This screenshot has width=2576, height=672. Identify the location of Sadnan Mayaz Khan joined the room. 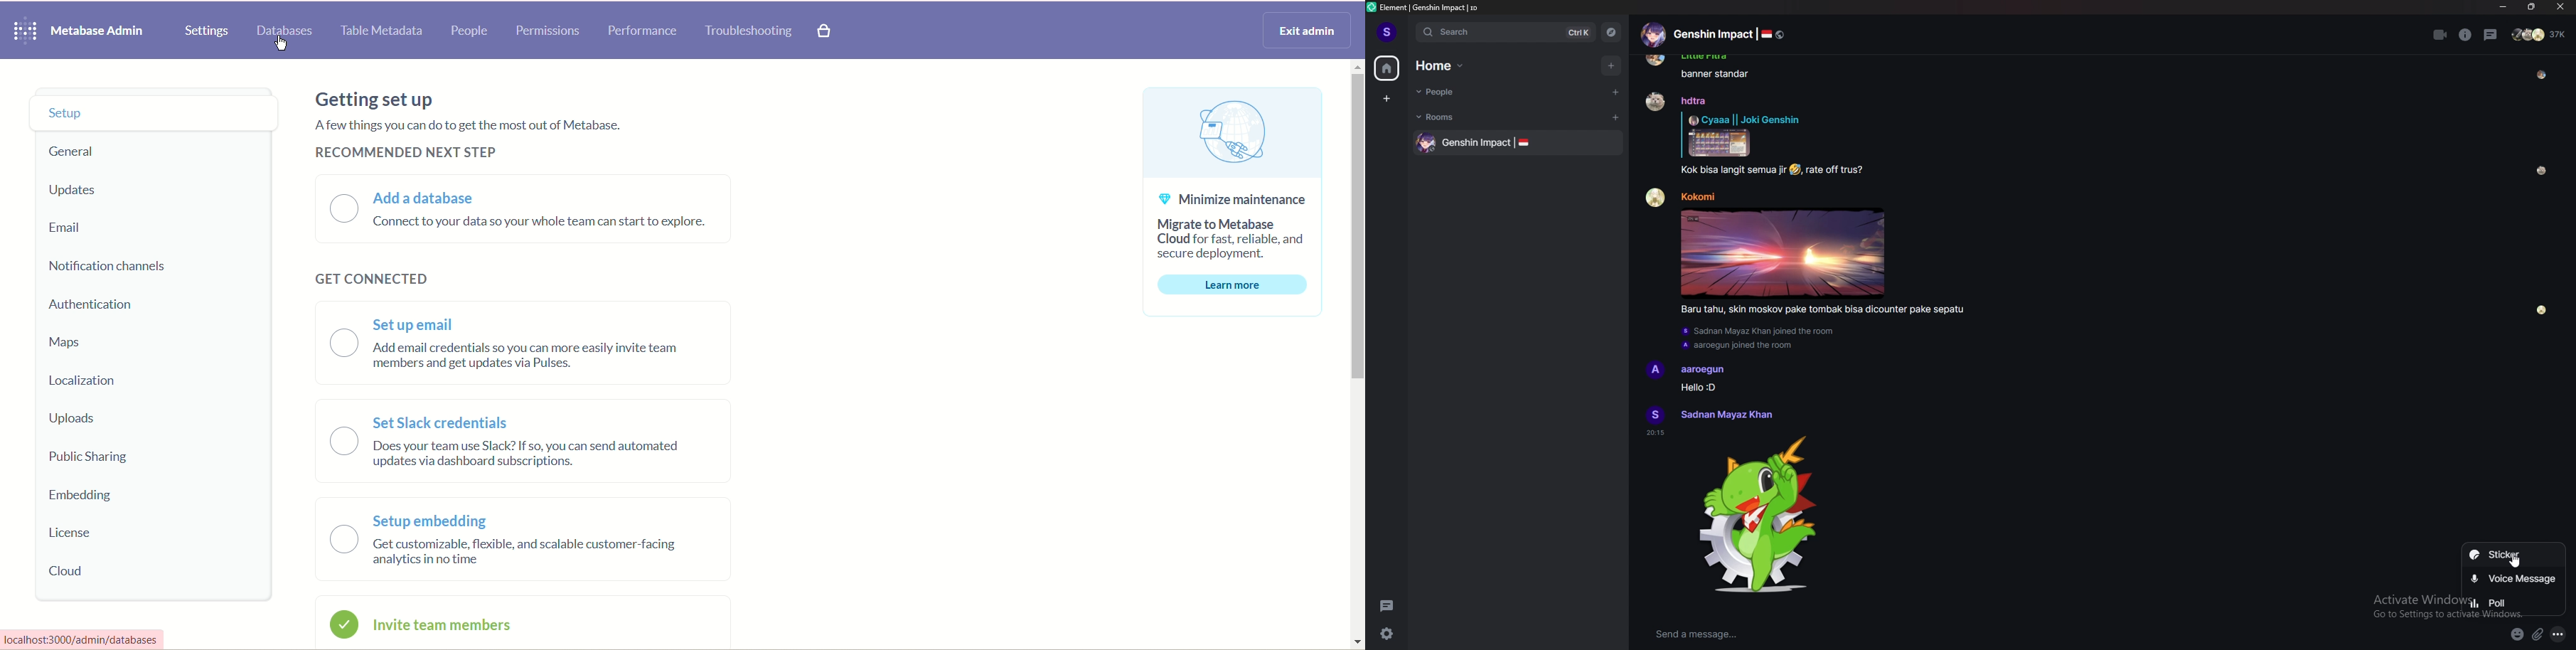
(1759, 331).